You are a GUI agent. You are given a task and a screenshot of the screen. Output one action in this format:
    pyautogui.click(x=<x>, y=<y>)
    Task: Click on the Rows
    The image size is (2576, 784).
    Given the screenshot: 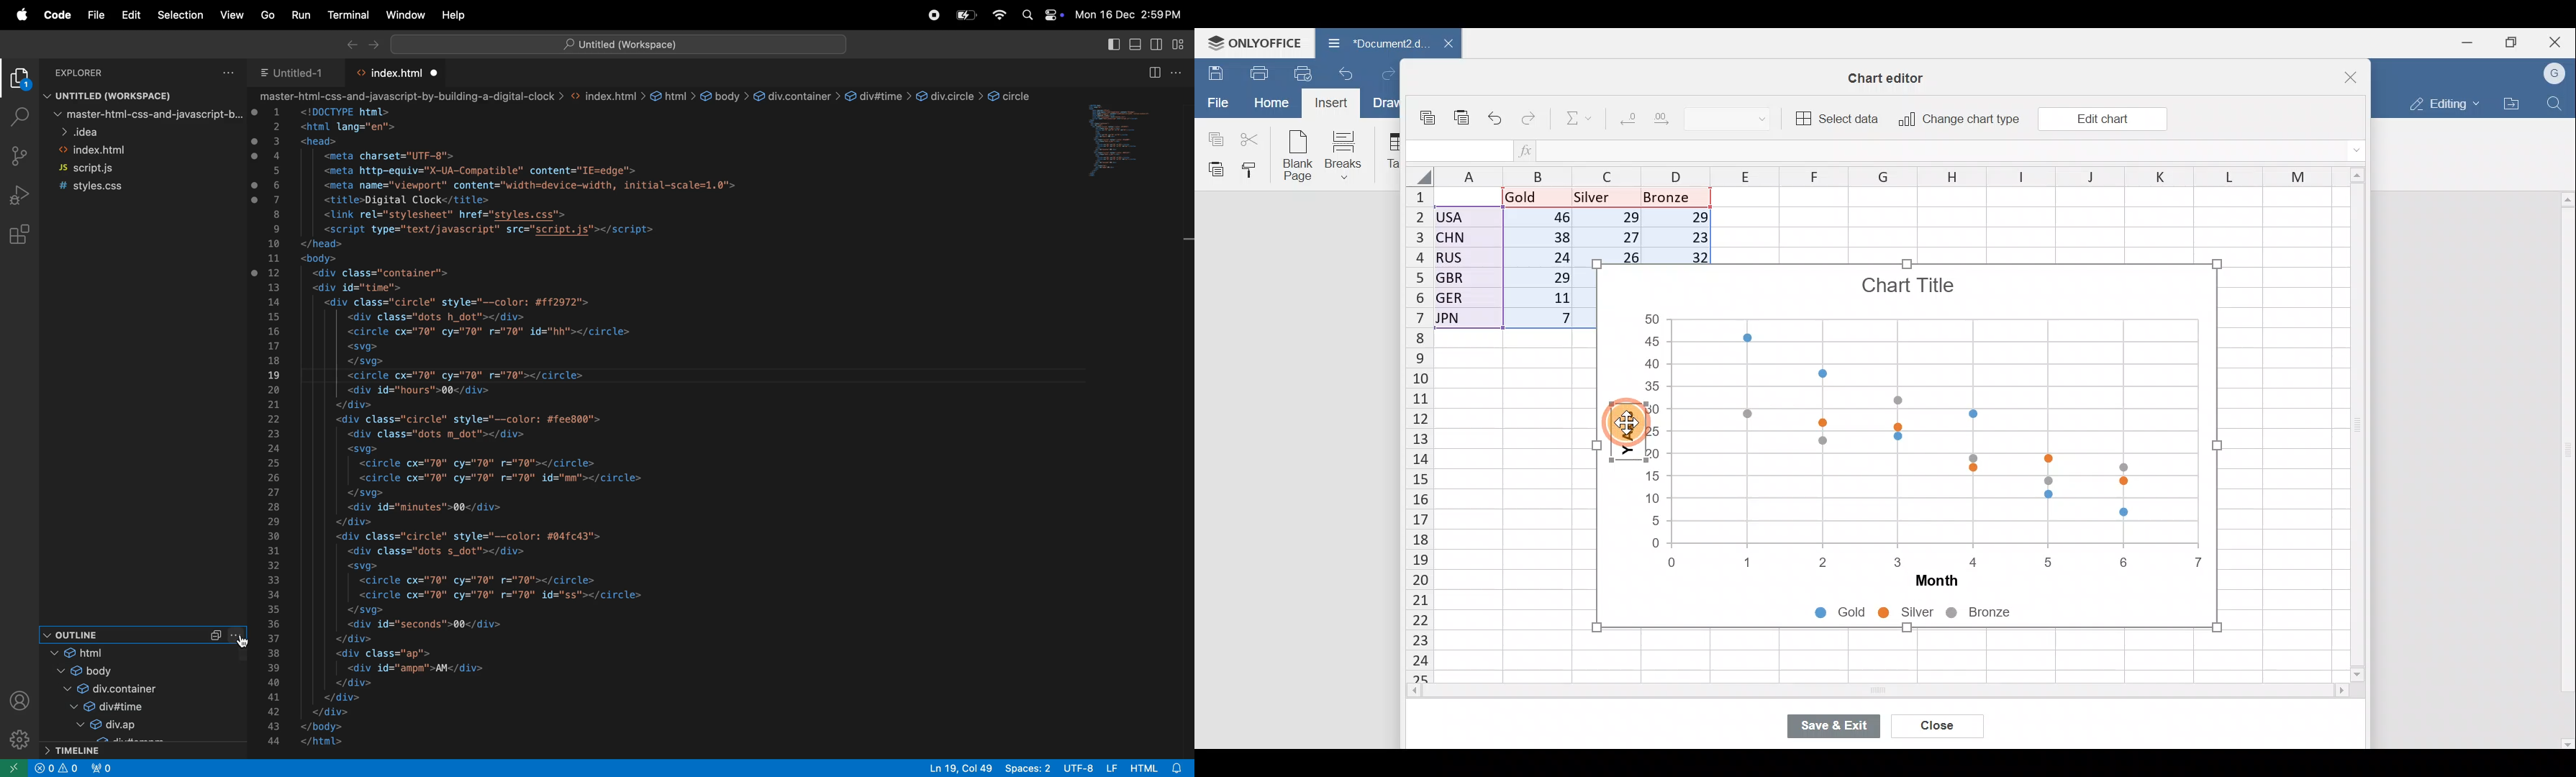 What is the action you would take?
    pyautogui.click(x=1410, y=436)
    